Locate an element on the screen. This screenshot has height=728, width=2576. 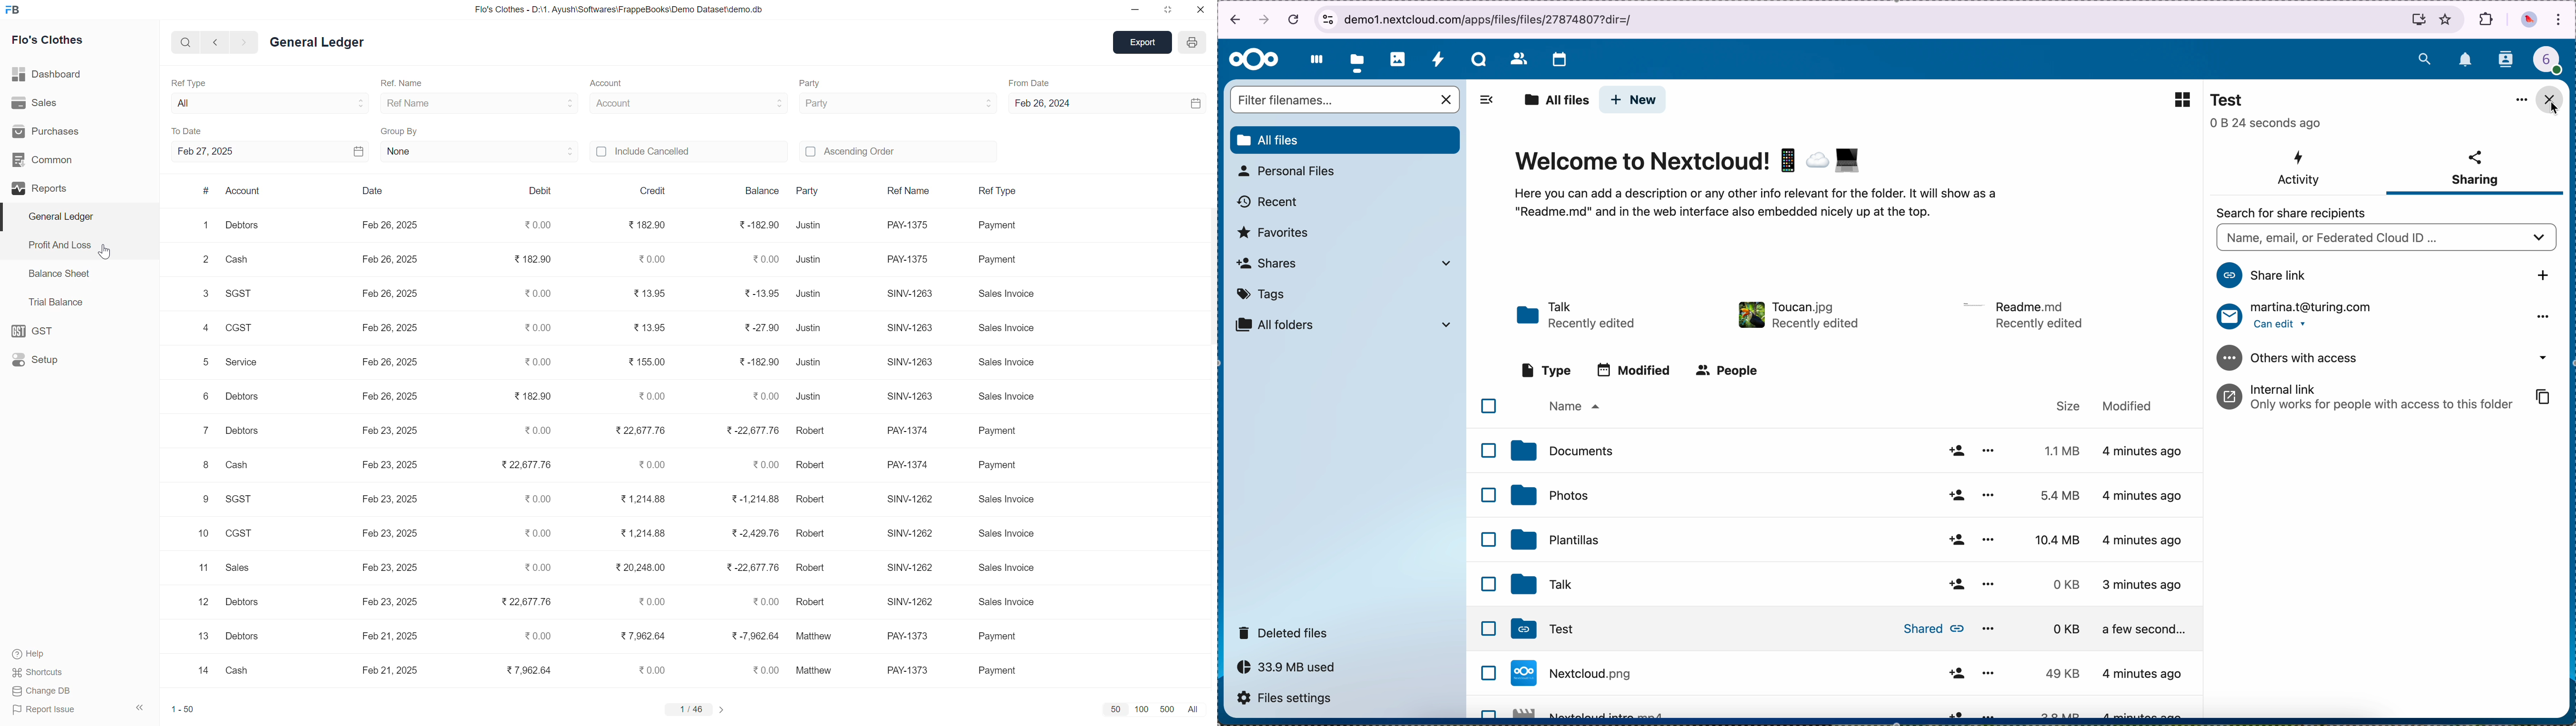
Ascending Order is located at coordinates (851, 155).